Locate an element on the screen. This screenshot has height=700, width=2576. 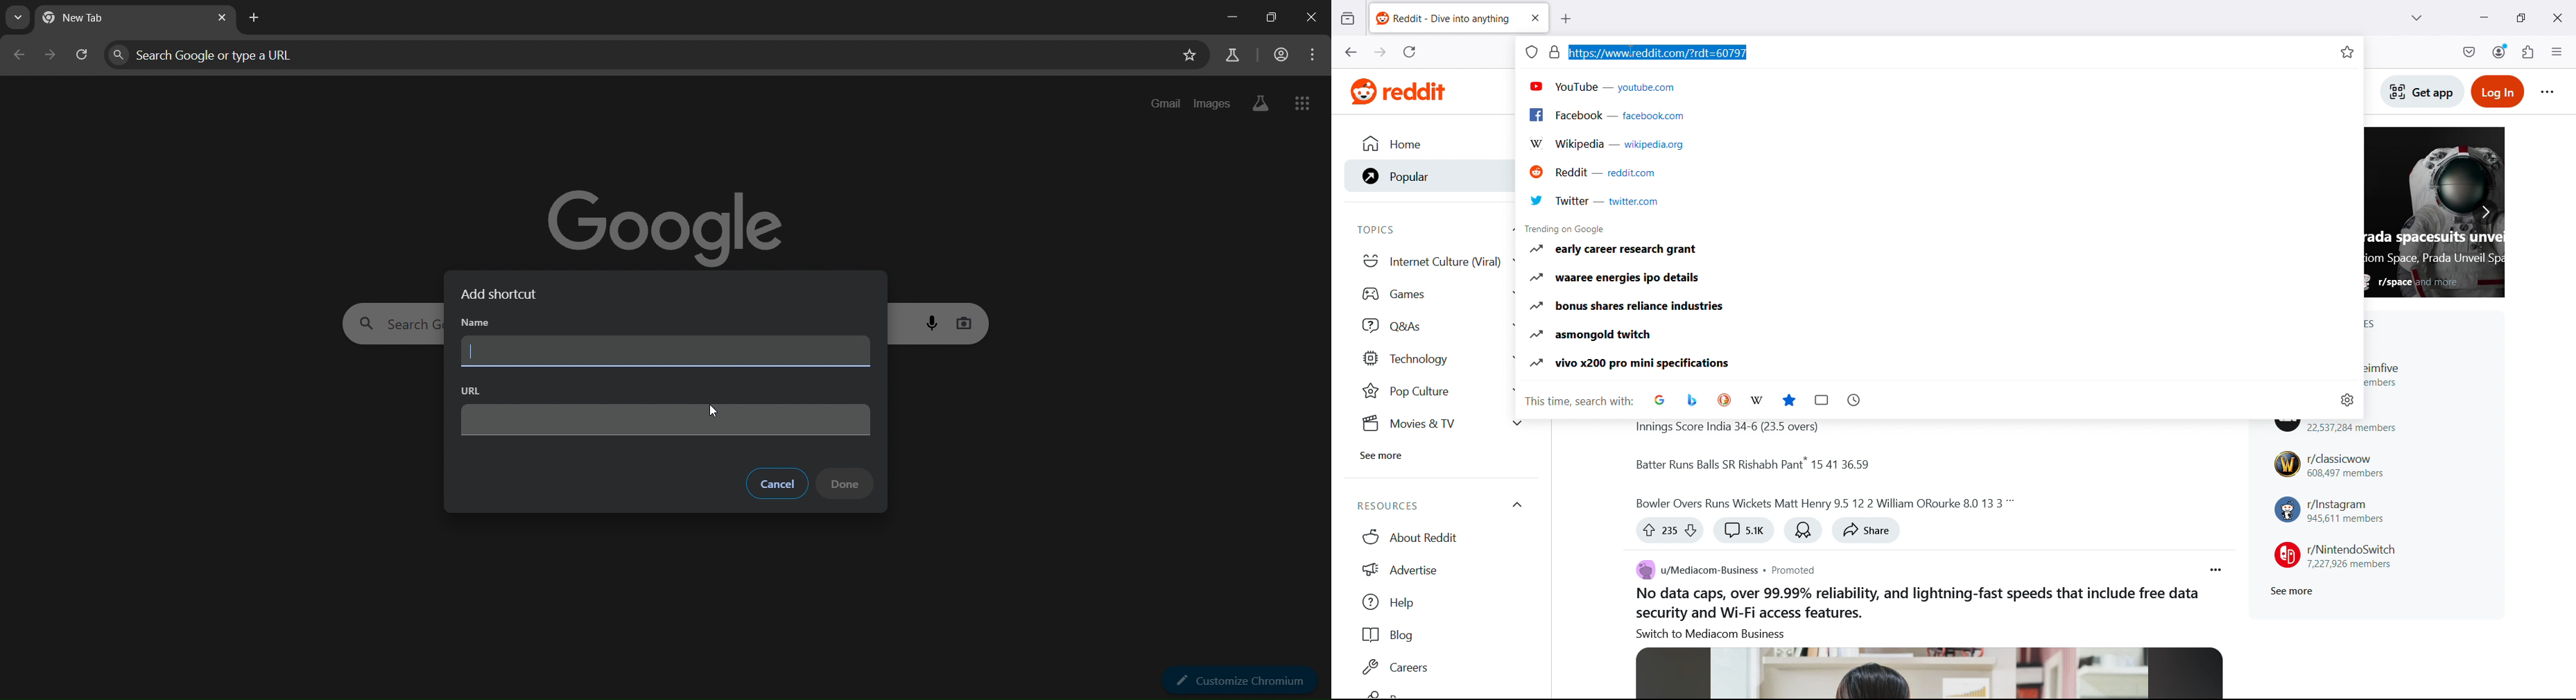
images is located at coordinates (1212, 101).